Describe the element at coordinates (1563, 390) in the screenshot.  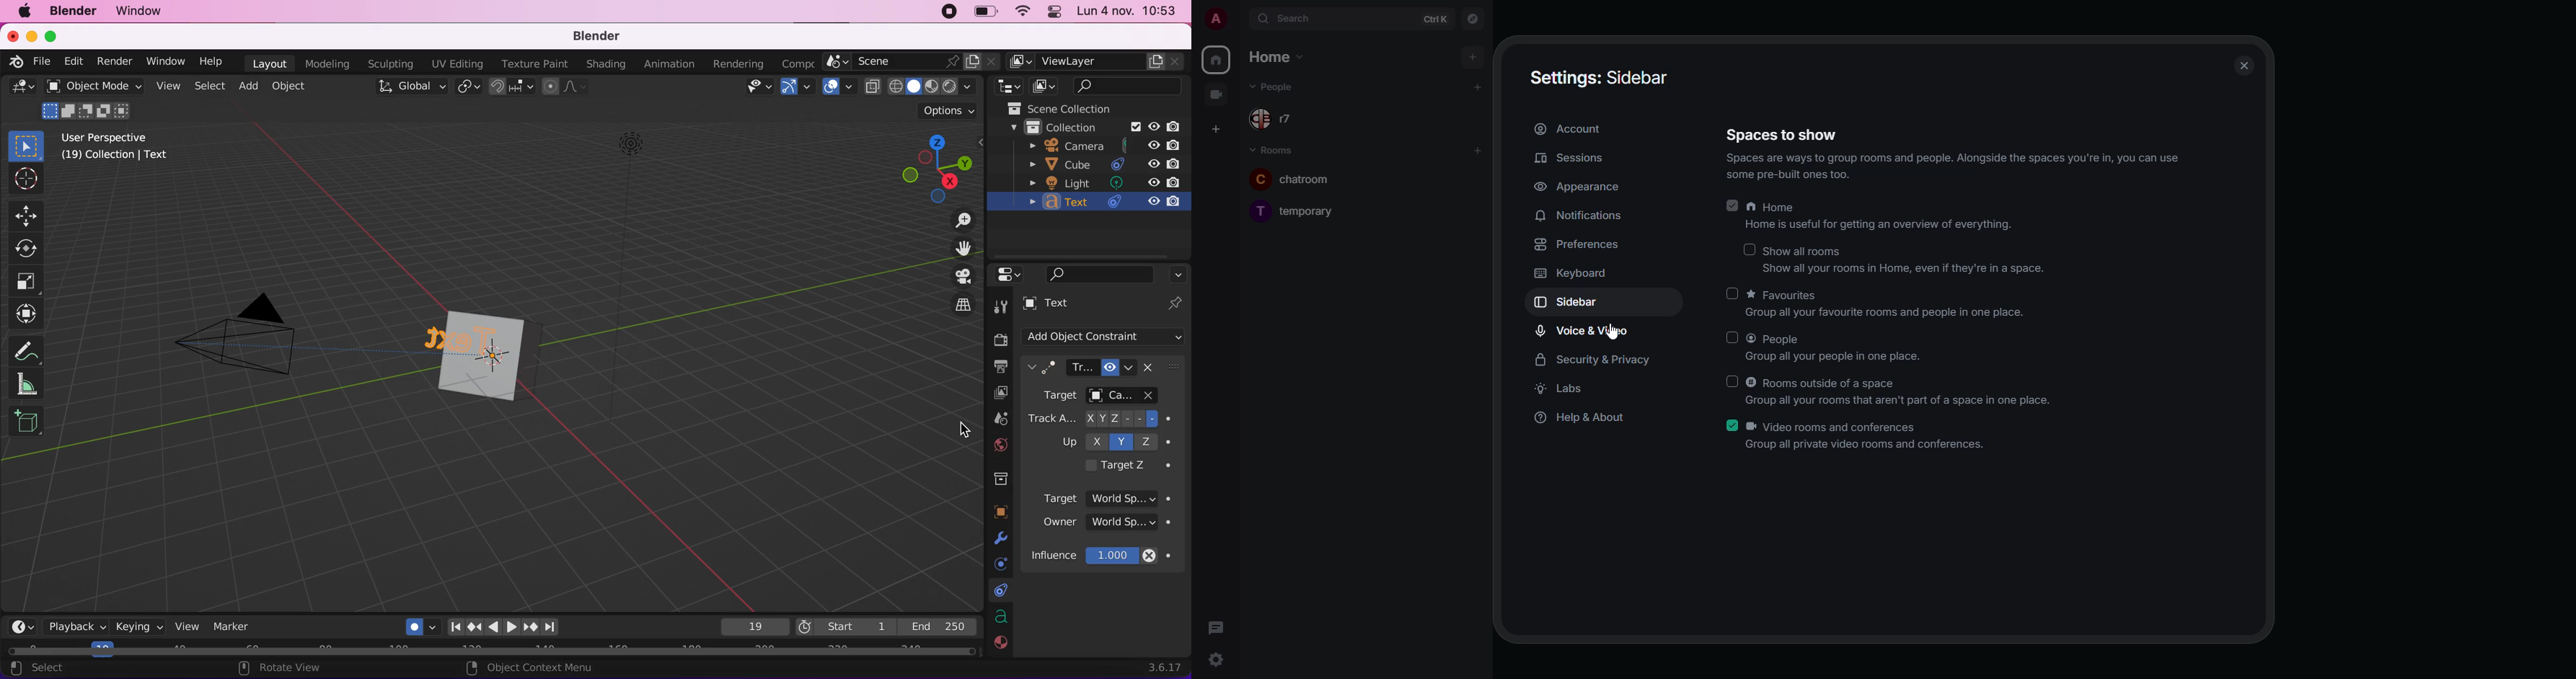
I see `labs` at that location.